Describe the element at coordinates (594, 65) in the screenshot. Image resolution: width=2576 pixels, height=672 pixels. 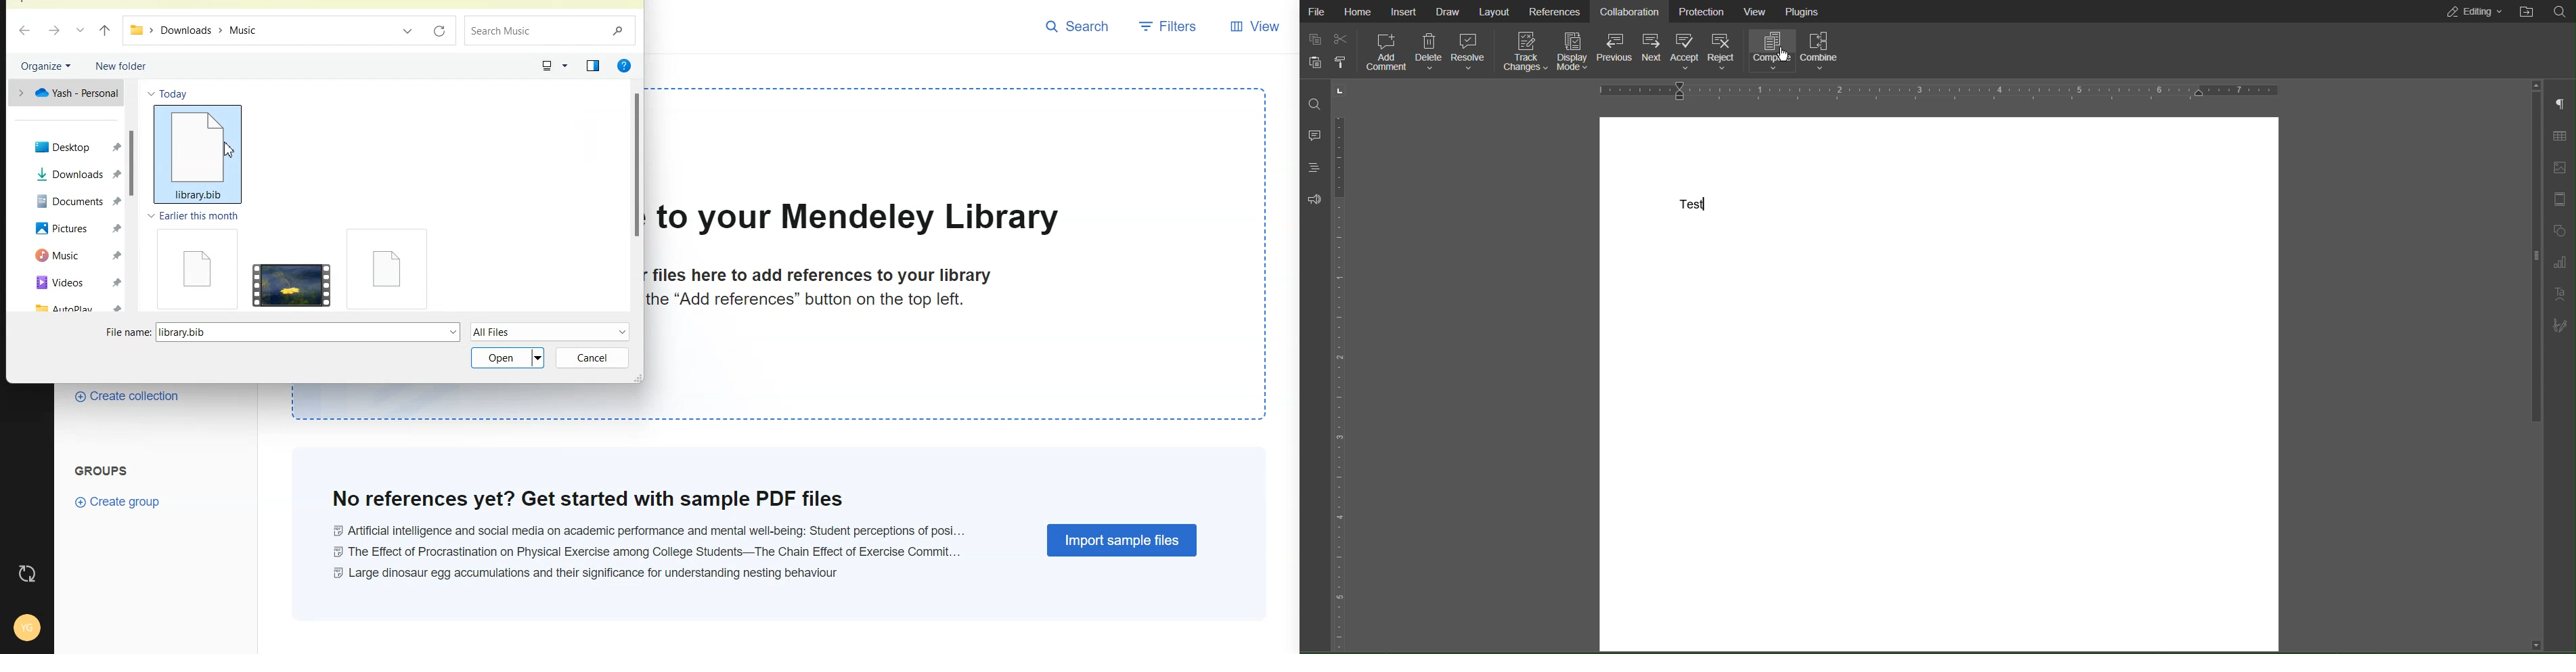
I see `Show the preview pane` at that location.